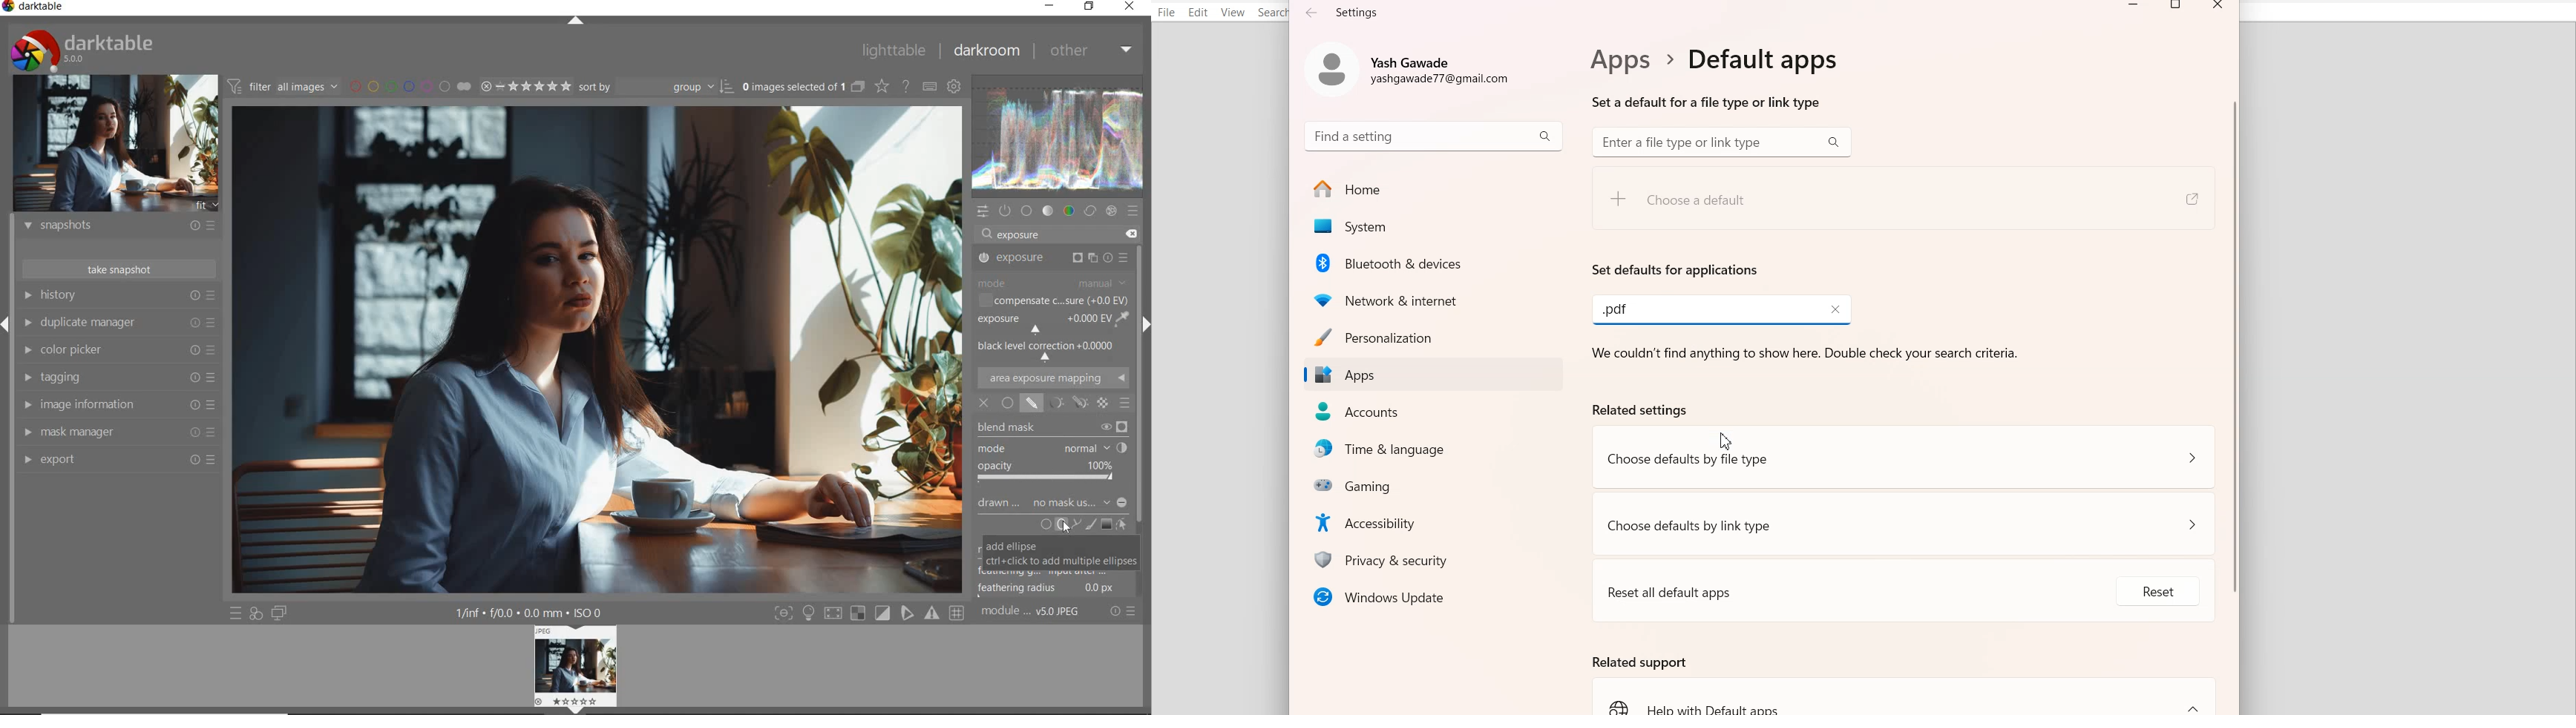 The image size is (2576, 728). I want to click on Text, so click(1676, 269).